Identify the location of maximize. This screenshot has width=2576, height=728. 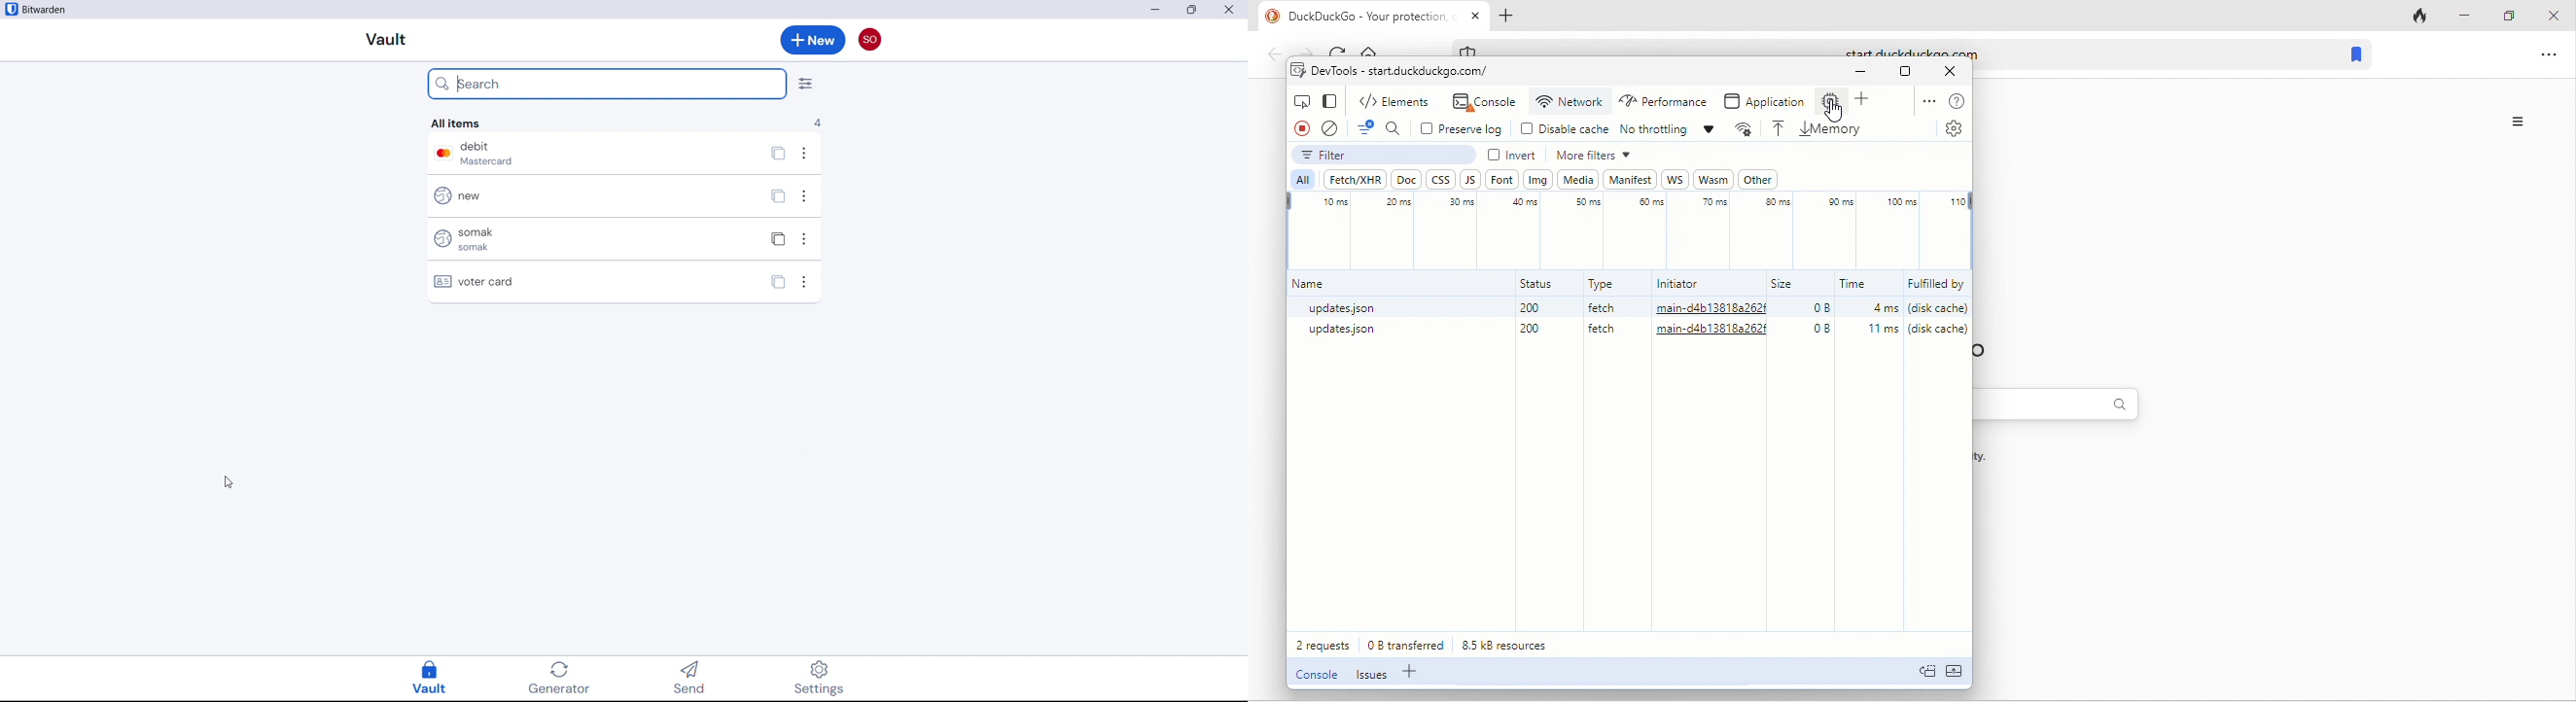
(1912, 73).